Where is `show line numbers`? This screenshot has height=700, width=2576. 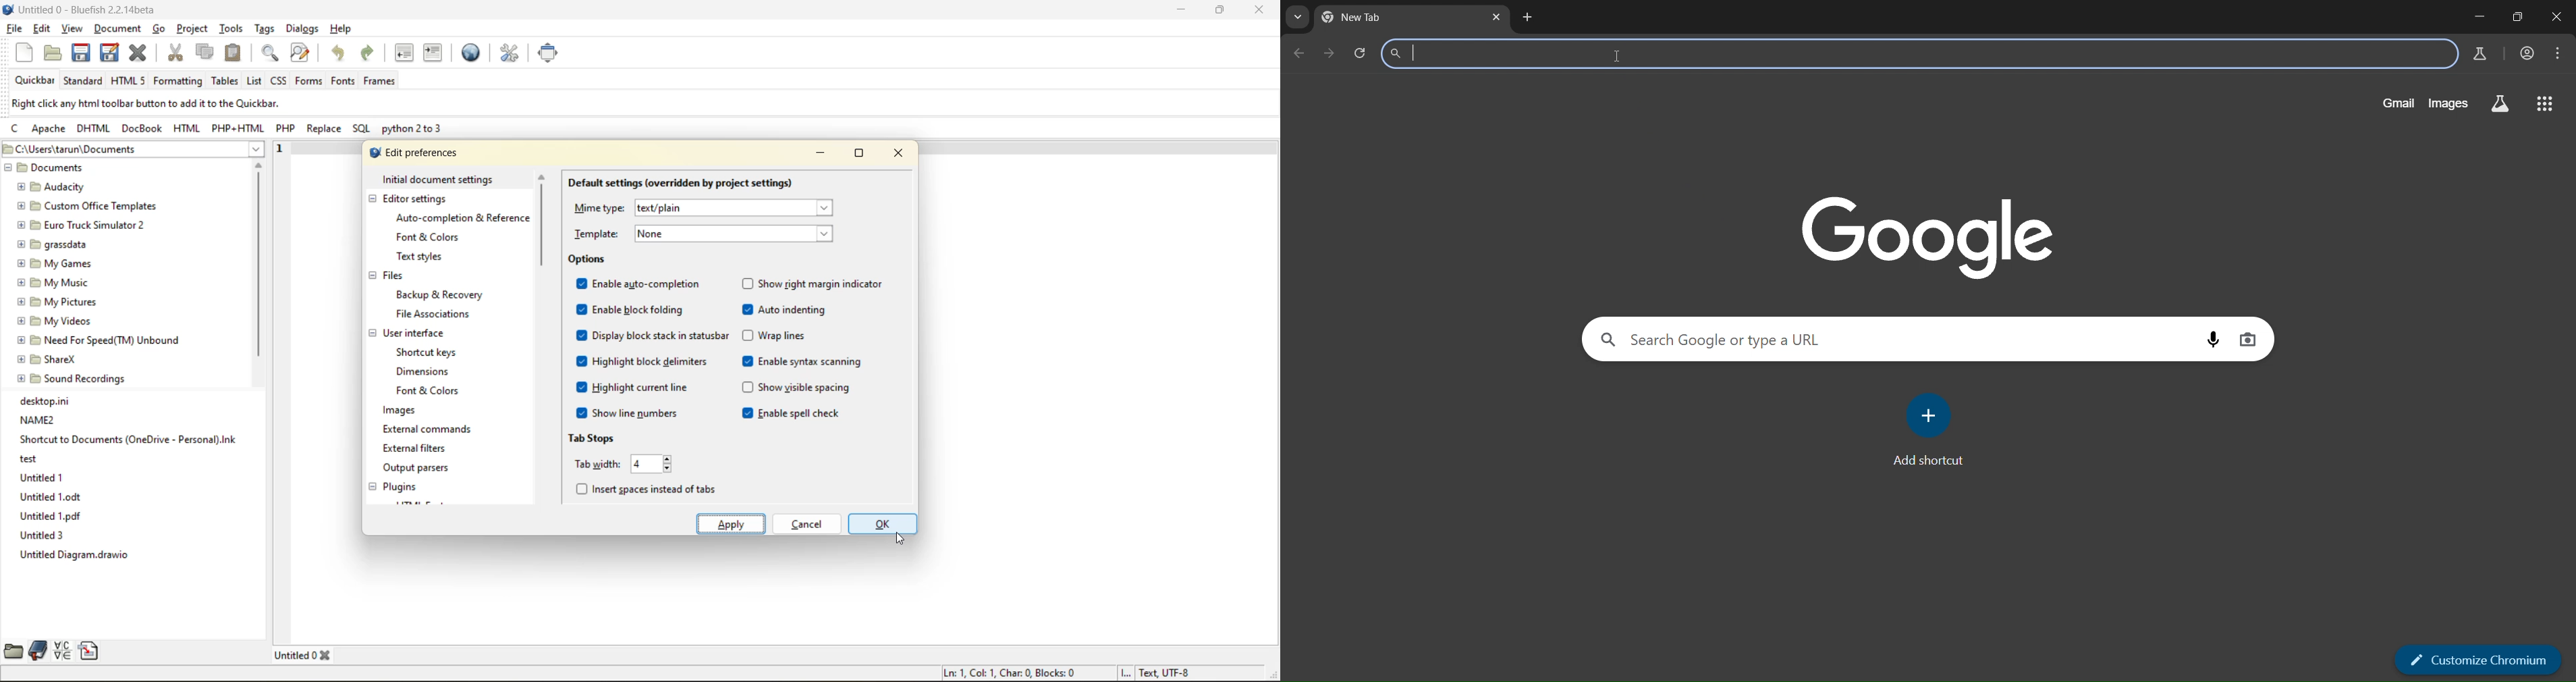
show line numbers is located at coordinates (629, 413).